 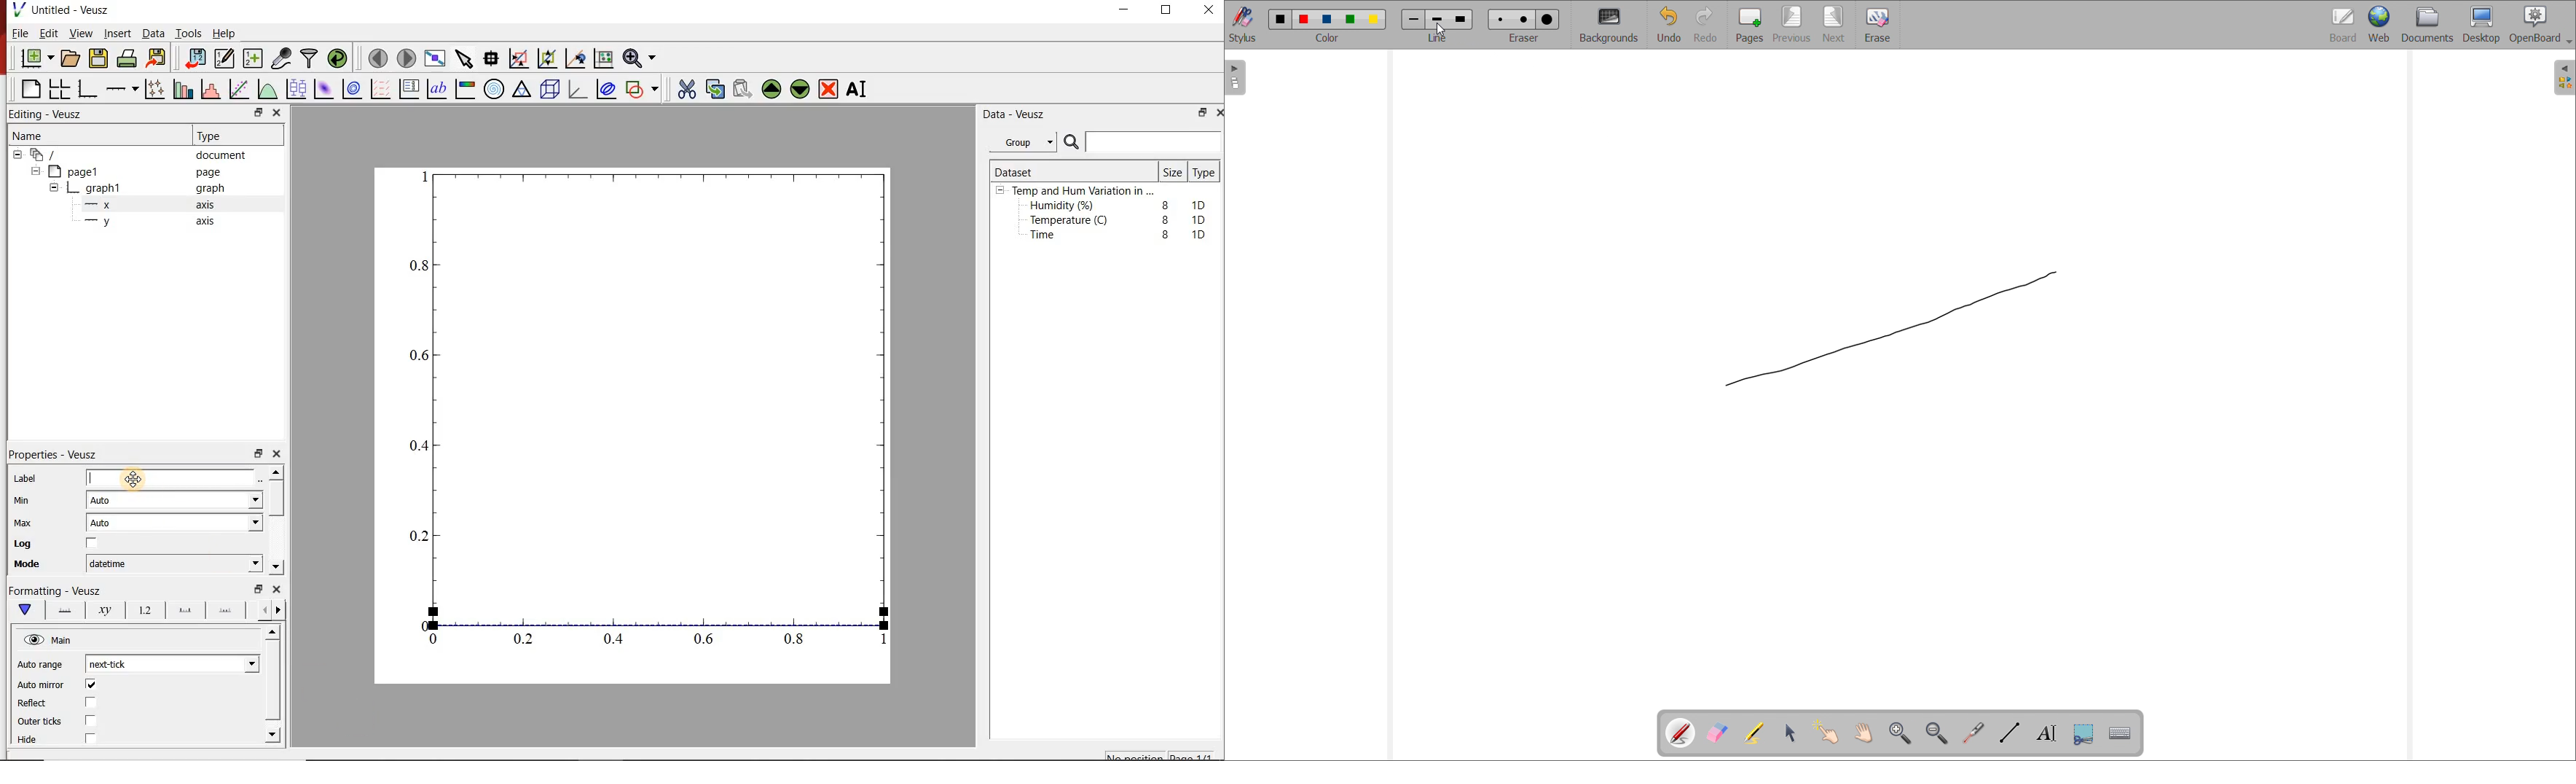 What do you see at coordinates (1901, 733) in the screenshot?
I see `zoom in` at bounding box center [1901, 733].